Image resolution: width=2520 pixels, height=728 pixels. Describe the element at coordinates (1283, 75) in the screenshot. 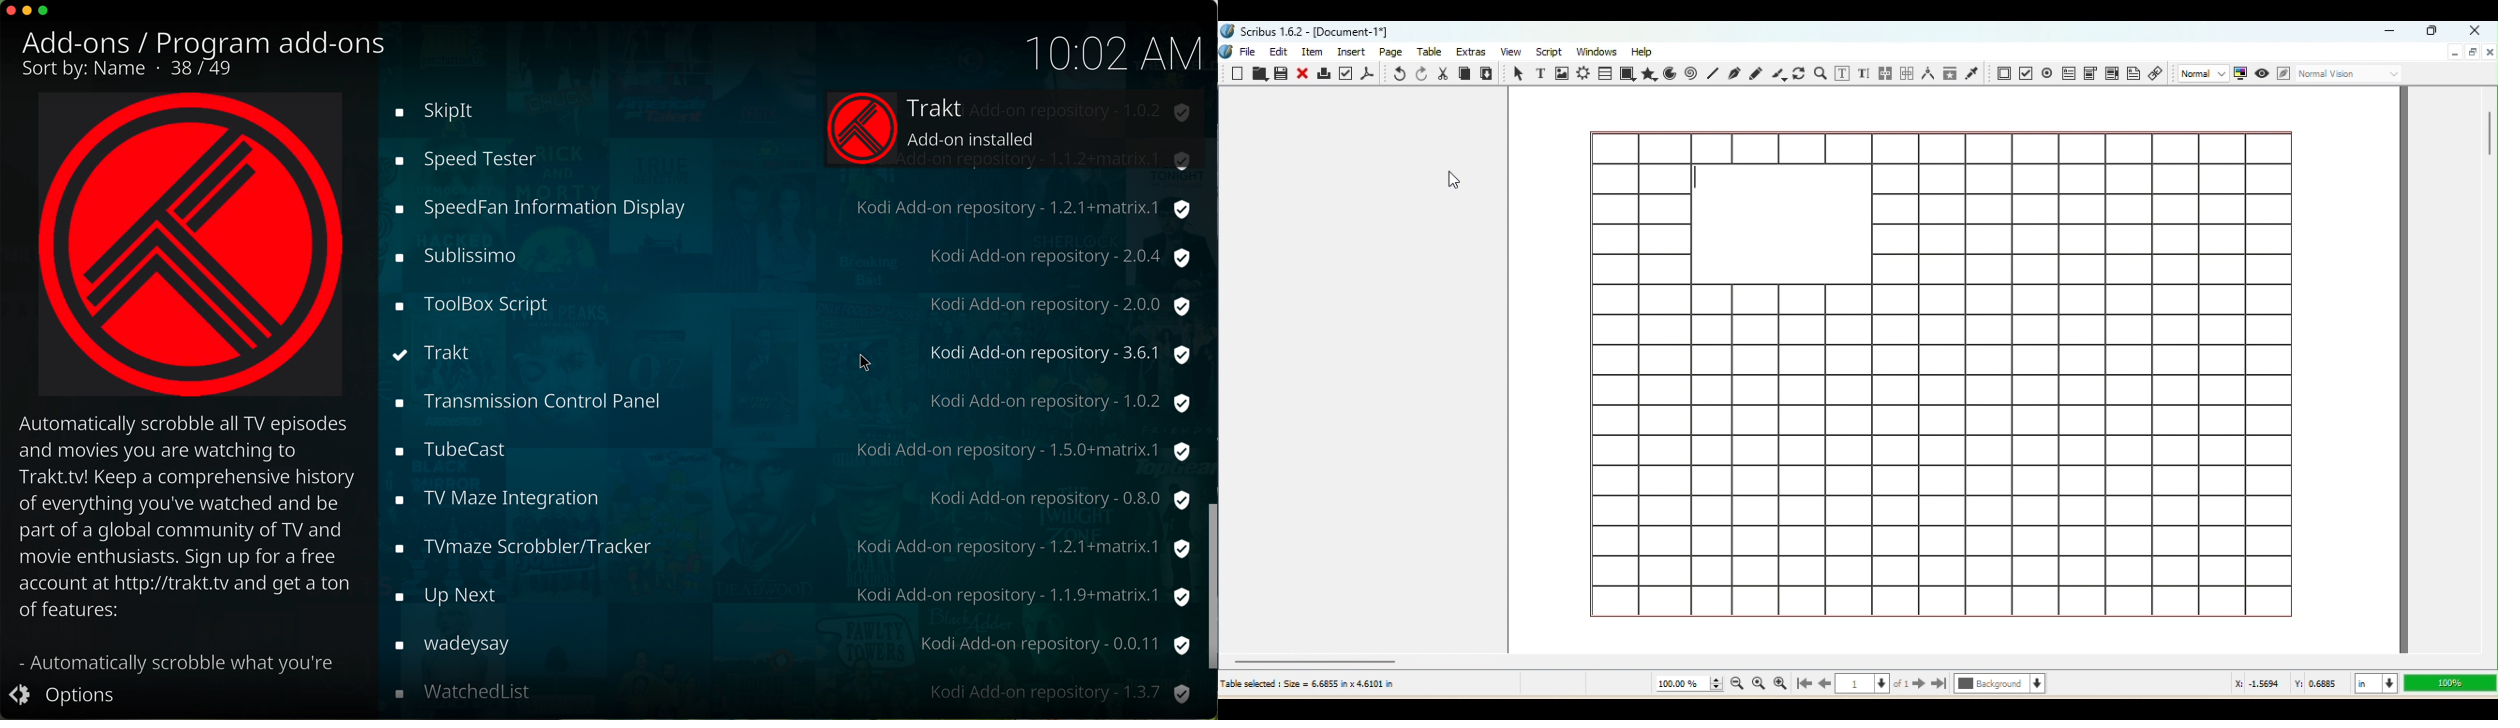

I see `Save` at that location.